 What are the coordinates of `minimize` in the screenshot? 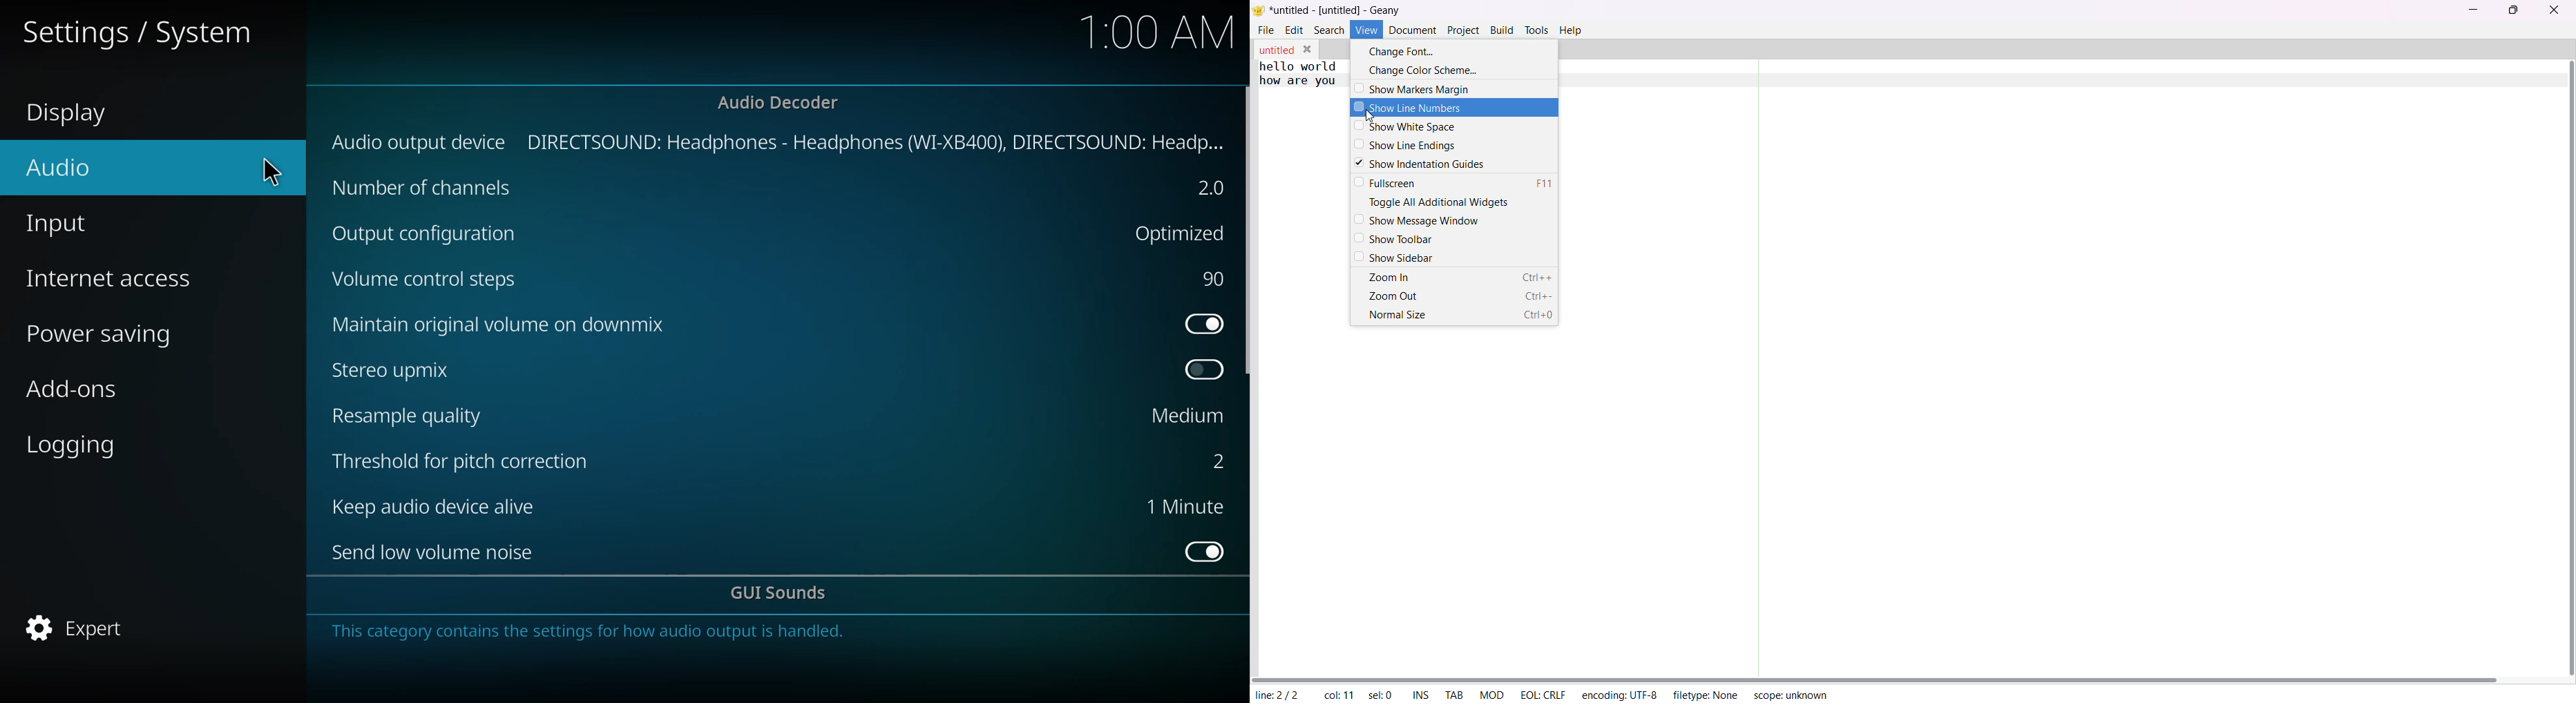 It's located at (2471, 11).